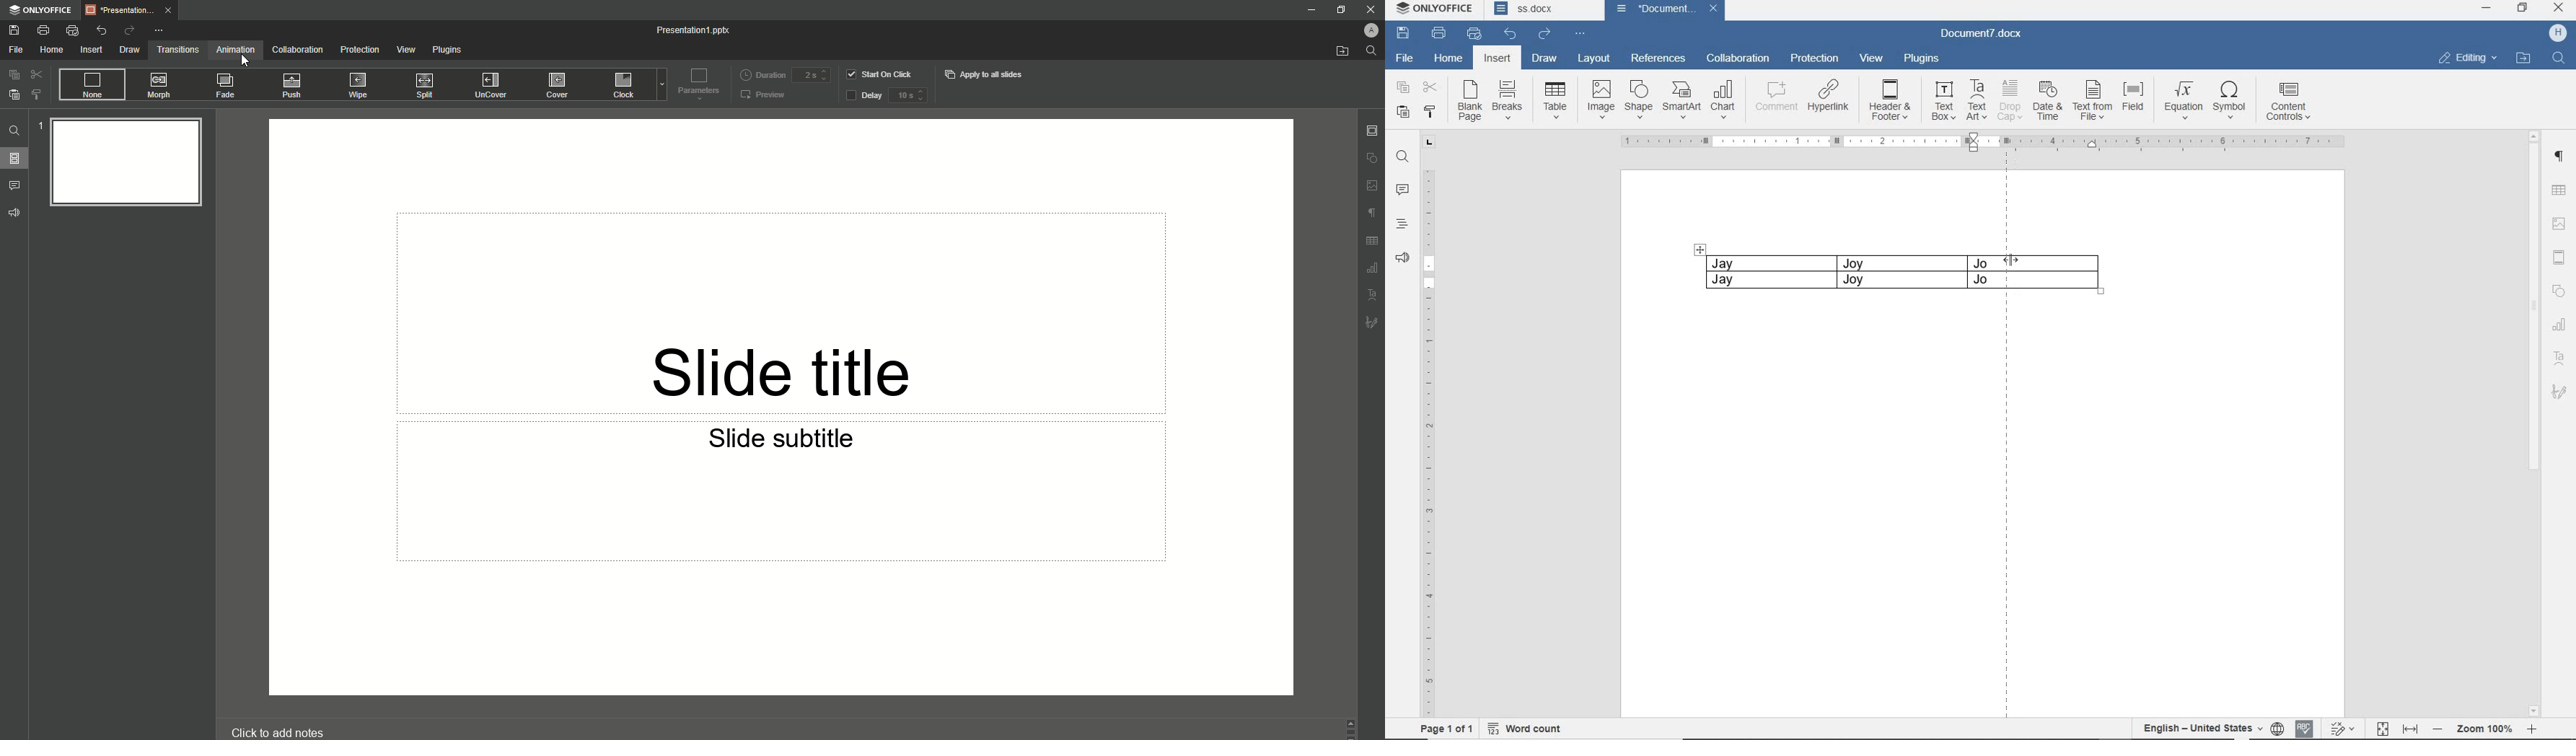  I want to click on Slide Subtitle, so click(787, 441).